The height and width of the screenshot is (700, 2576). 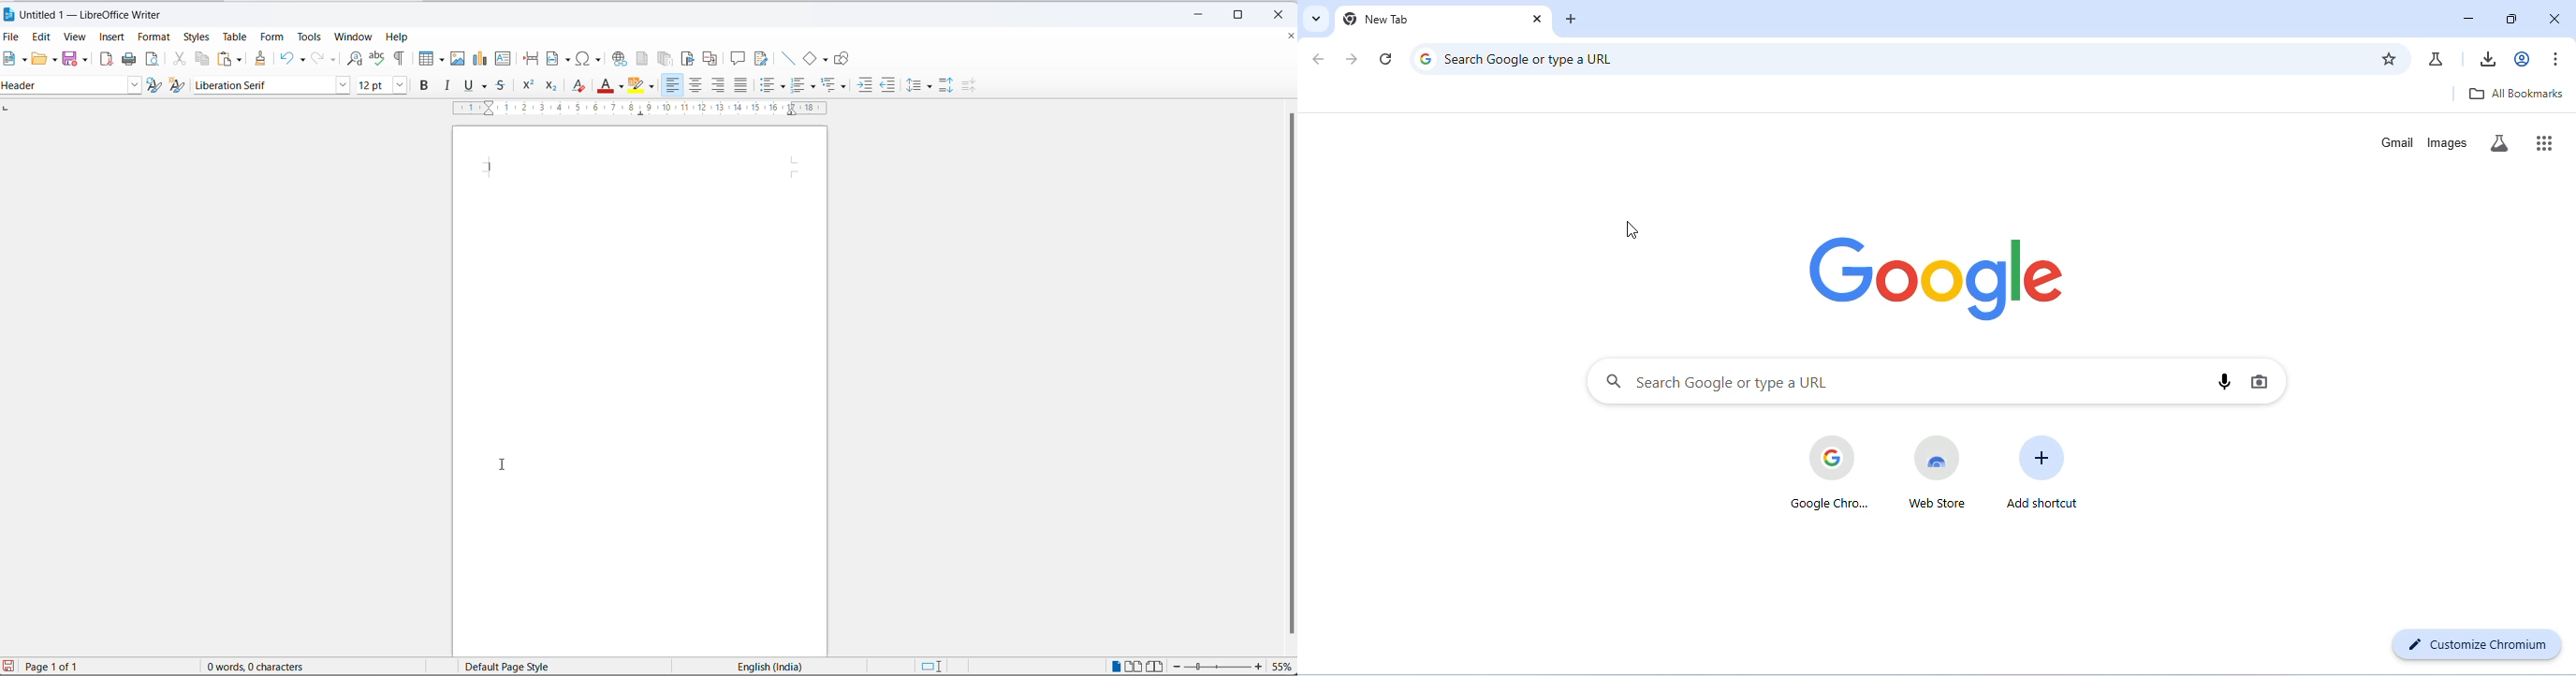 What do you see at coordinates (770, 86) in the screenshot?
I see `toggle unordered list` at bounding box center [770, 86].